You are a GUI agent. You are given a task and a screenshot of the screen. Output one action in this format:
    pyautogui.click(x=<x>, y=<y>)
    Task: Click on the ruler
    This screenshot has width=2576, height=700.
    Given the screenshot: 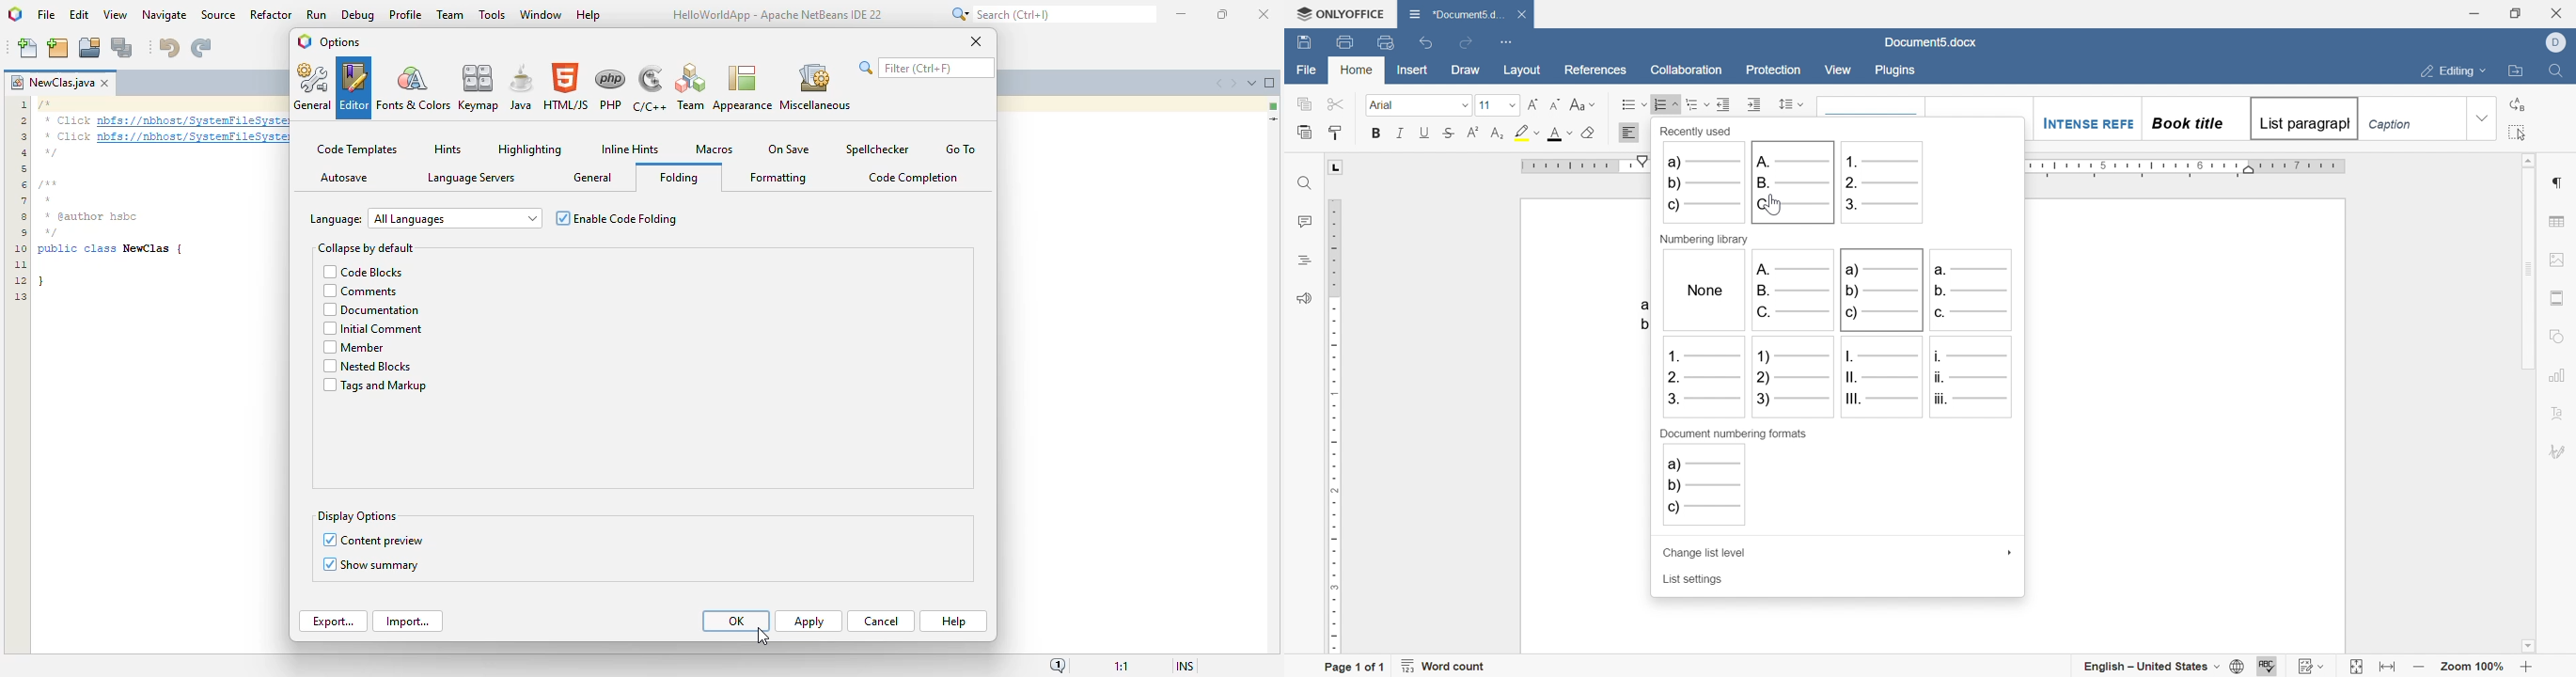 What is the action you would take?
    pyautogui.click(x=1333, y=425)
    